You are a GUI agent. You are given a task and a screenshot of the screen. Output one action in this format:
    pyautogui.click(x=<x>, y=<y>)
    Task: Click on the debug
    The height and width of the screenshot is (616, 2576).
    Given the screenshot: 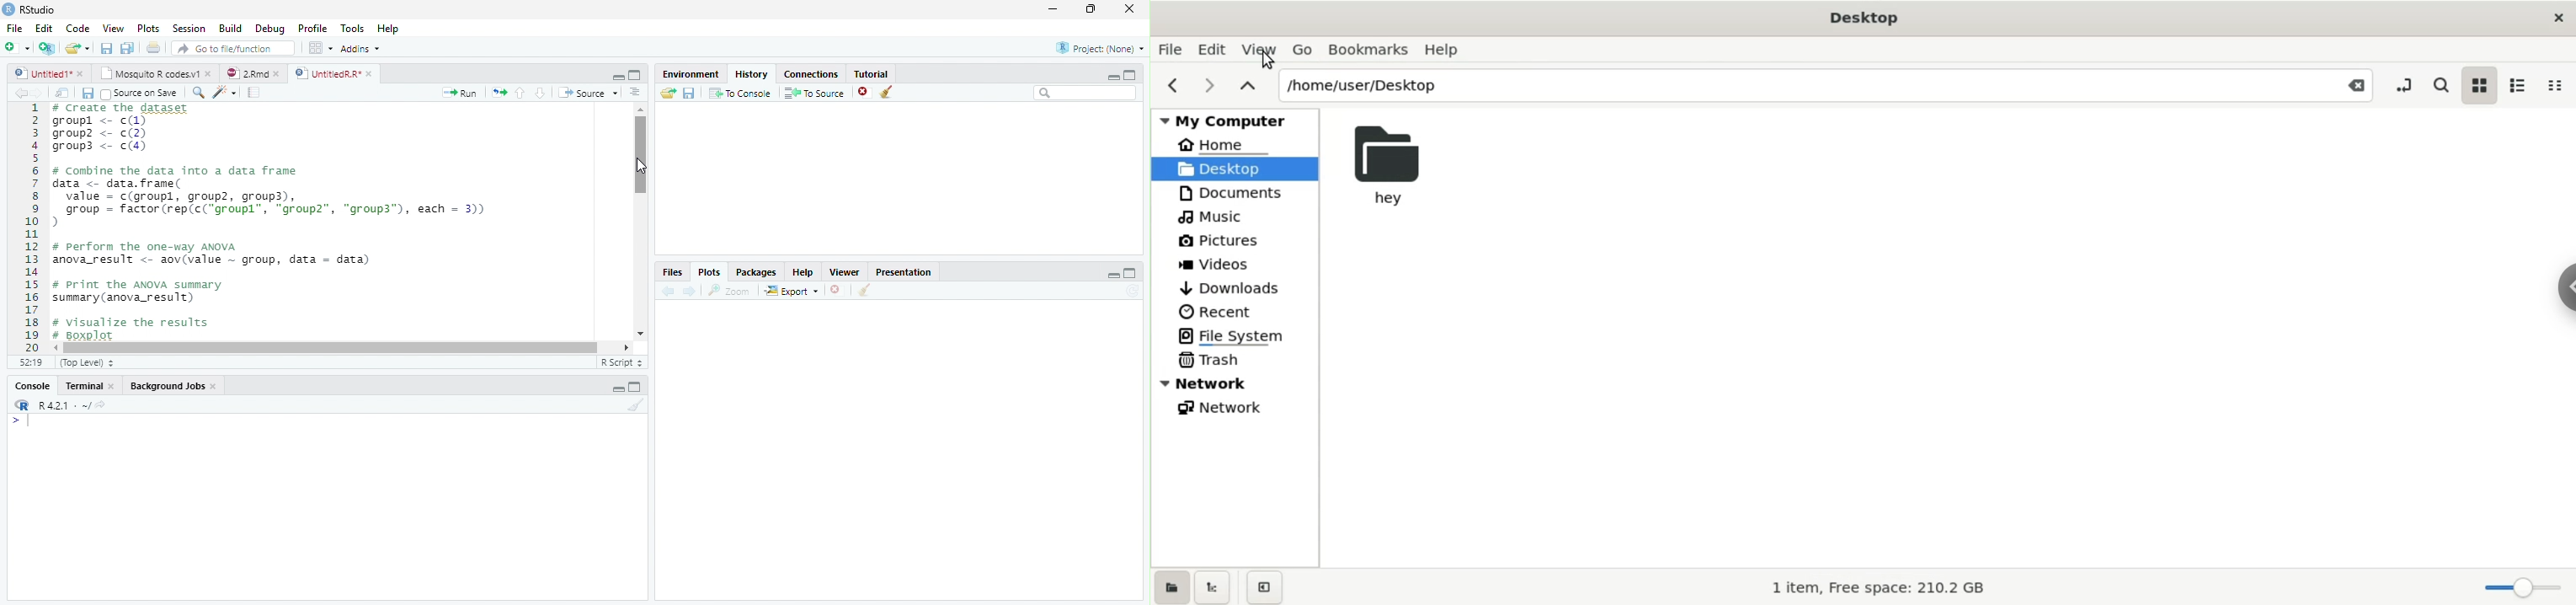 What is the action you would take?
    pyautogui.click(x=272, y=29)
    